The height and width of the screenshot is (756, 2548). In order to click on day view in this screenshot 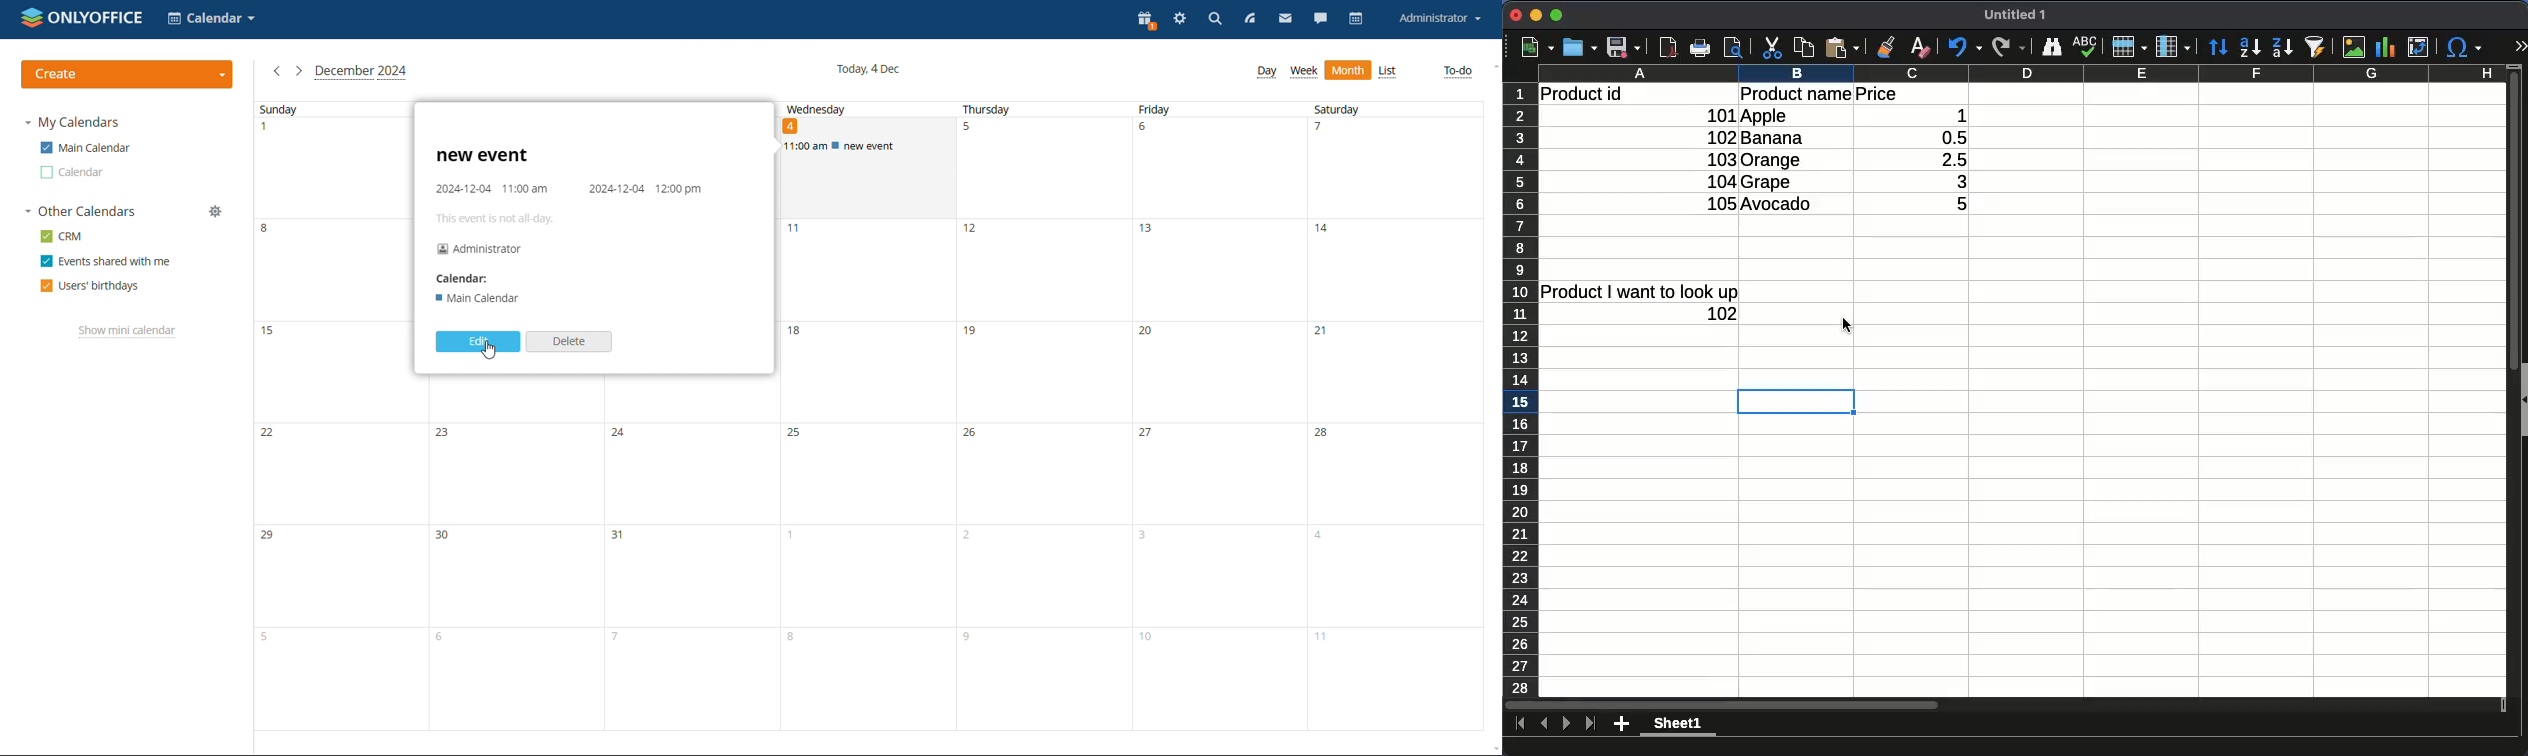, I will do `click(1266, 72)`.